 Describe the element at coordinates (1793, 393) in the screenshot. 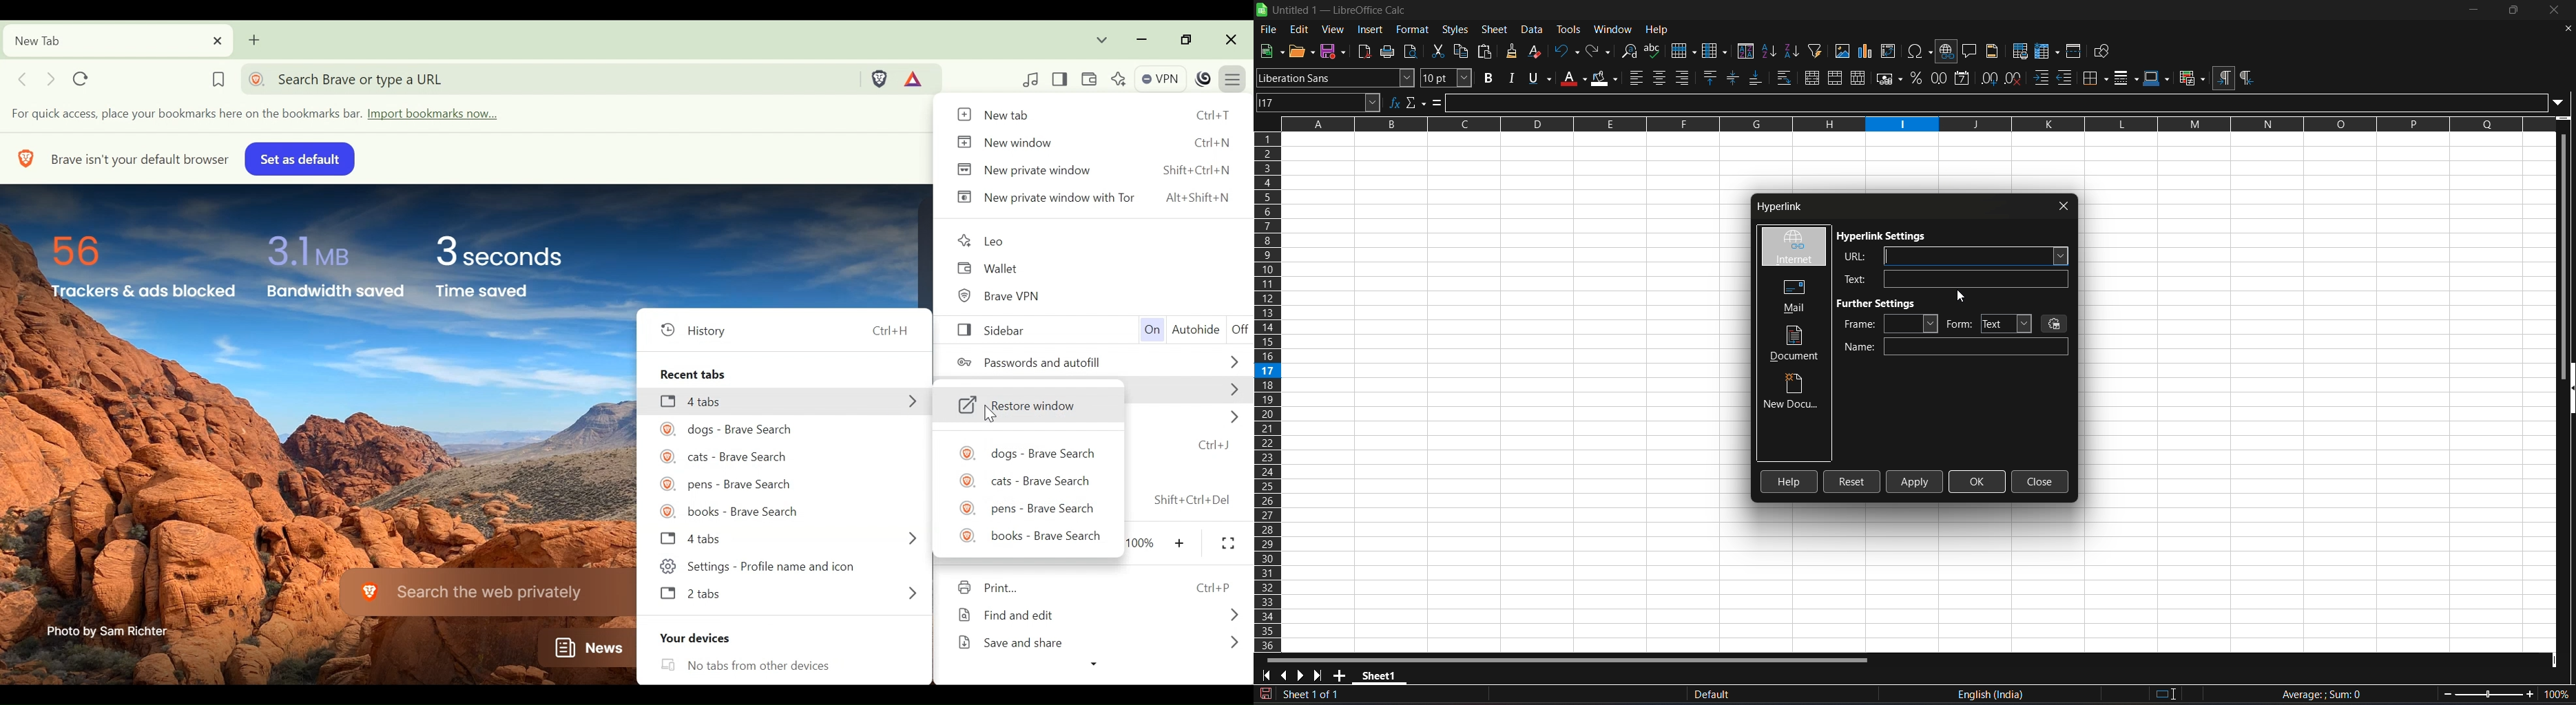

I see `new document` at that location.